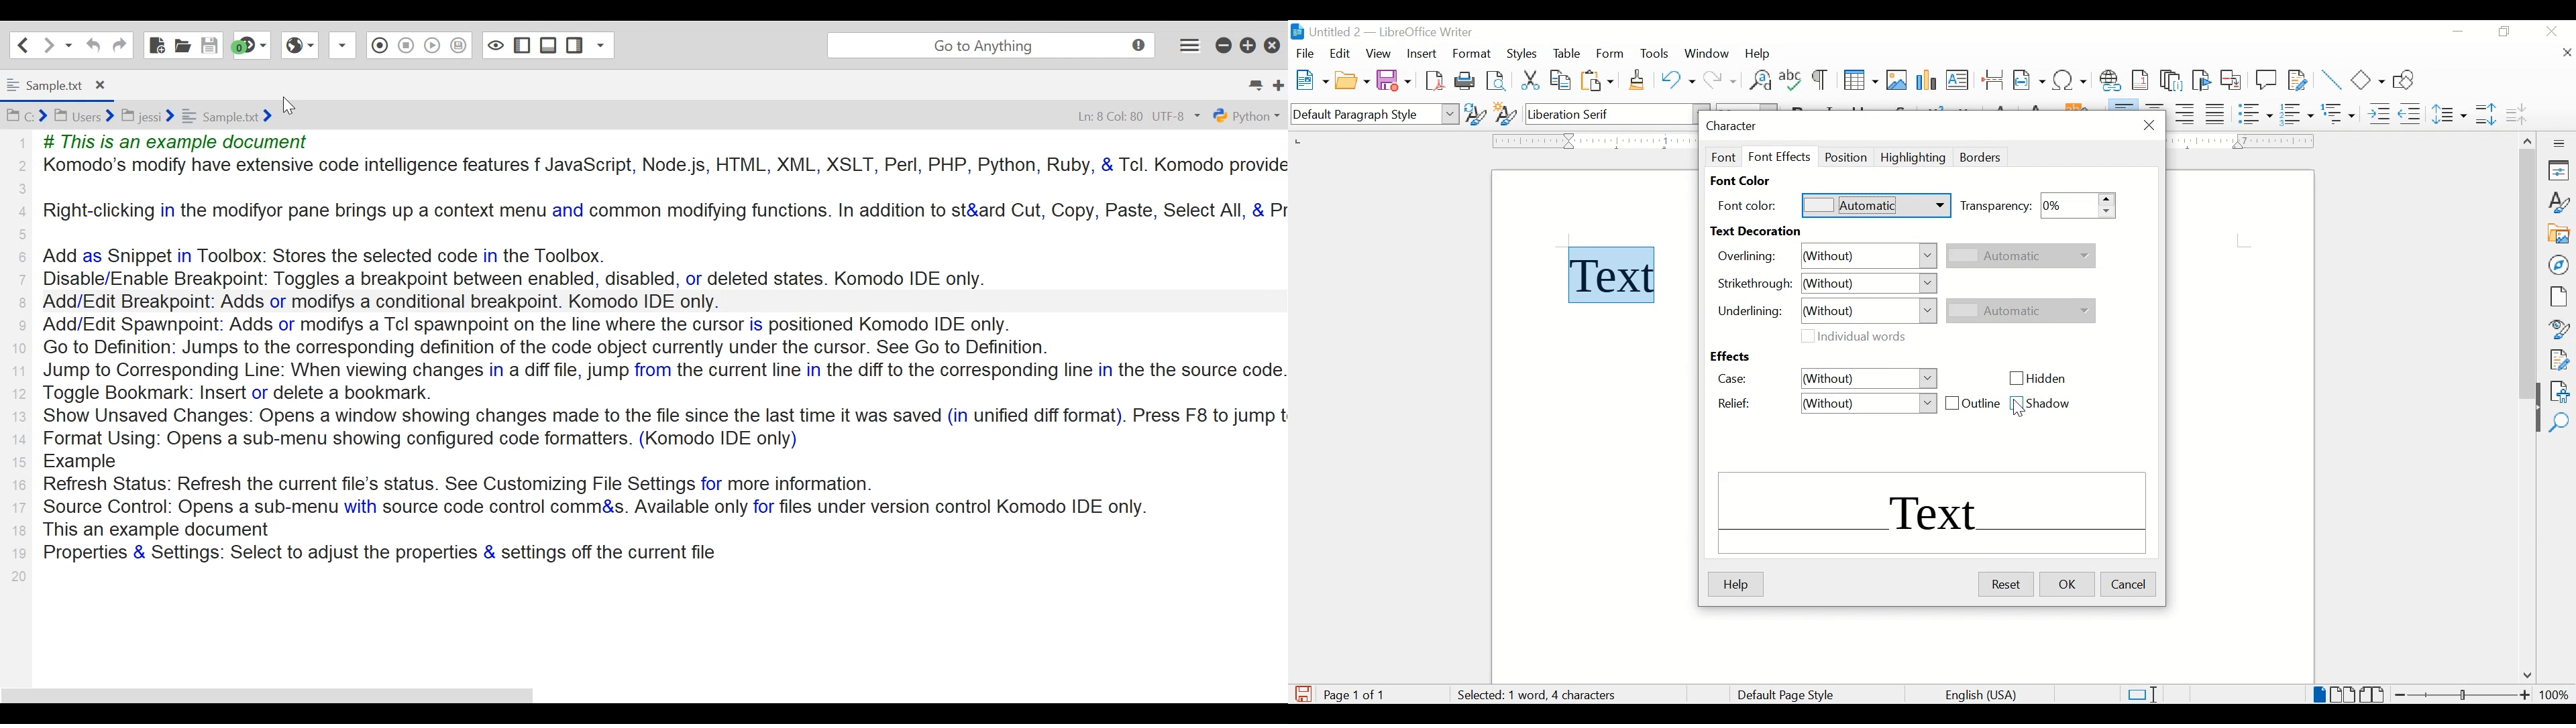 This screenshot has width=2576, height=728. What do you see at coordinates (1731, 357) in the screenshot?
I see `effects` at bounding box center [1731, 357].